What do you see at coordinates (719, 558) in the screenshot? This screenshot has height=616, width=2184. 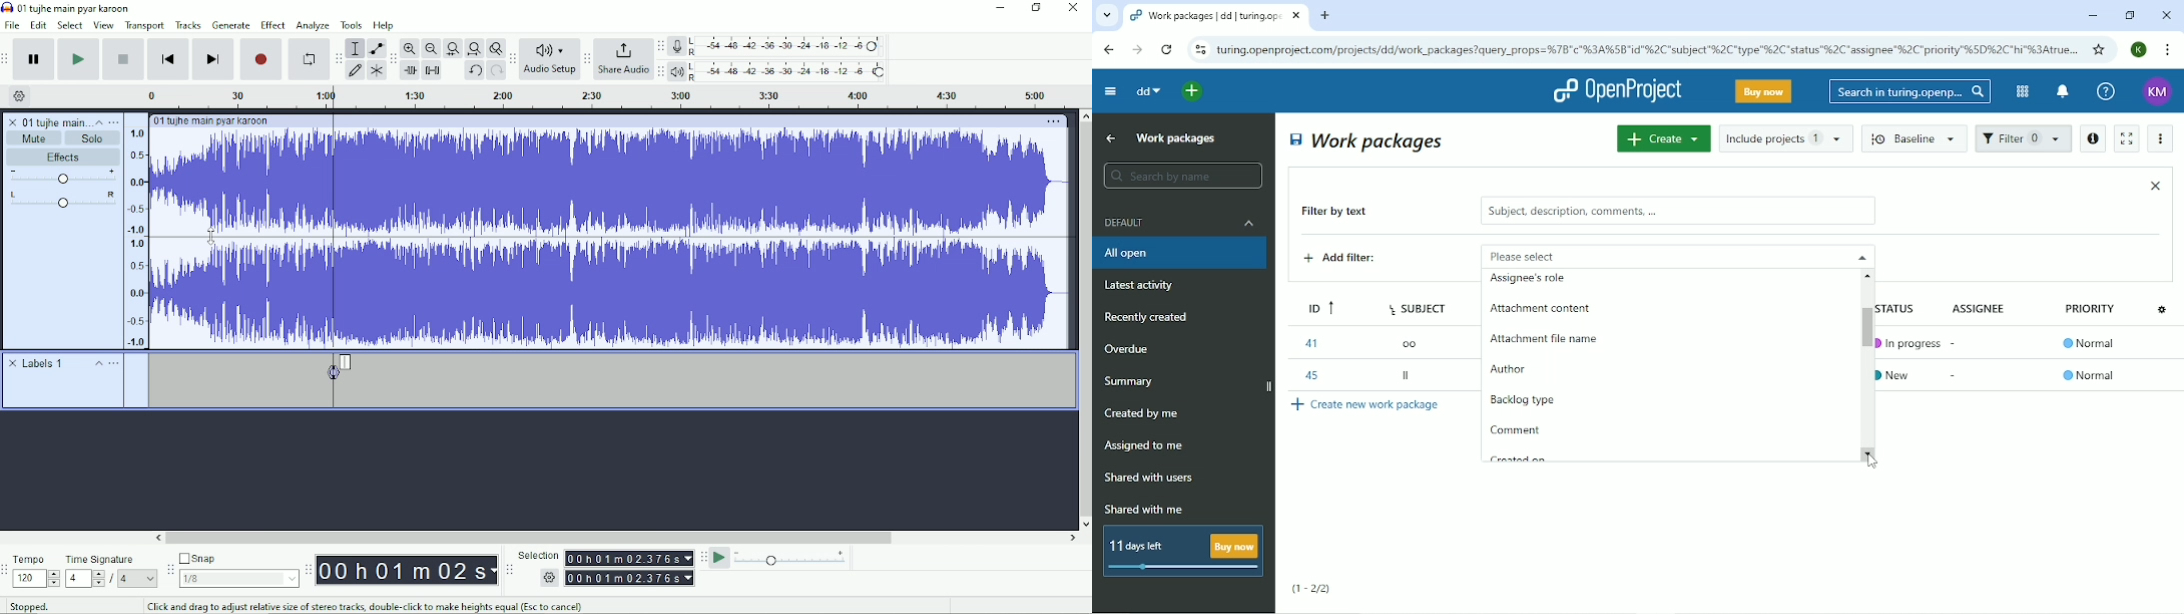 I see `Play-at-speed` at bounding box center [719, 558].